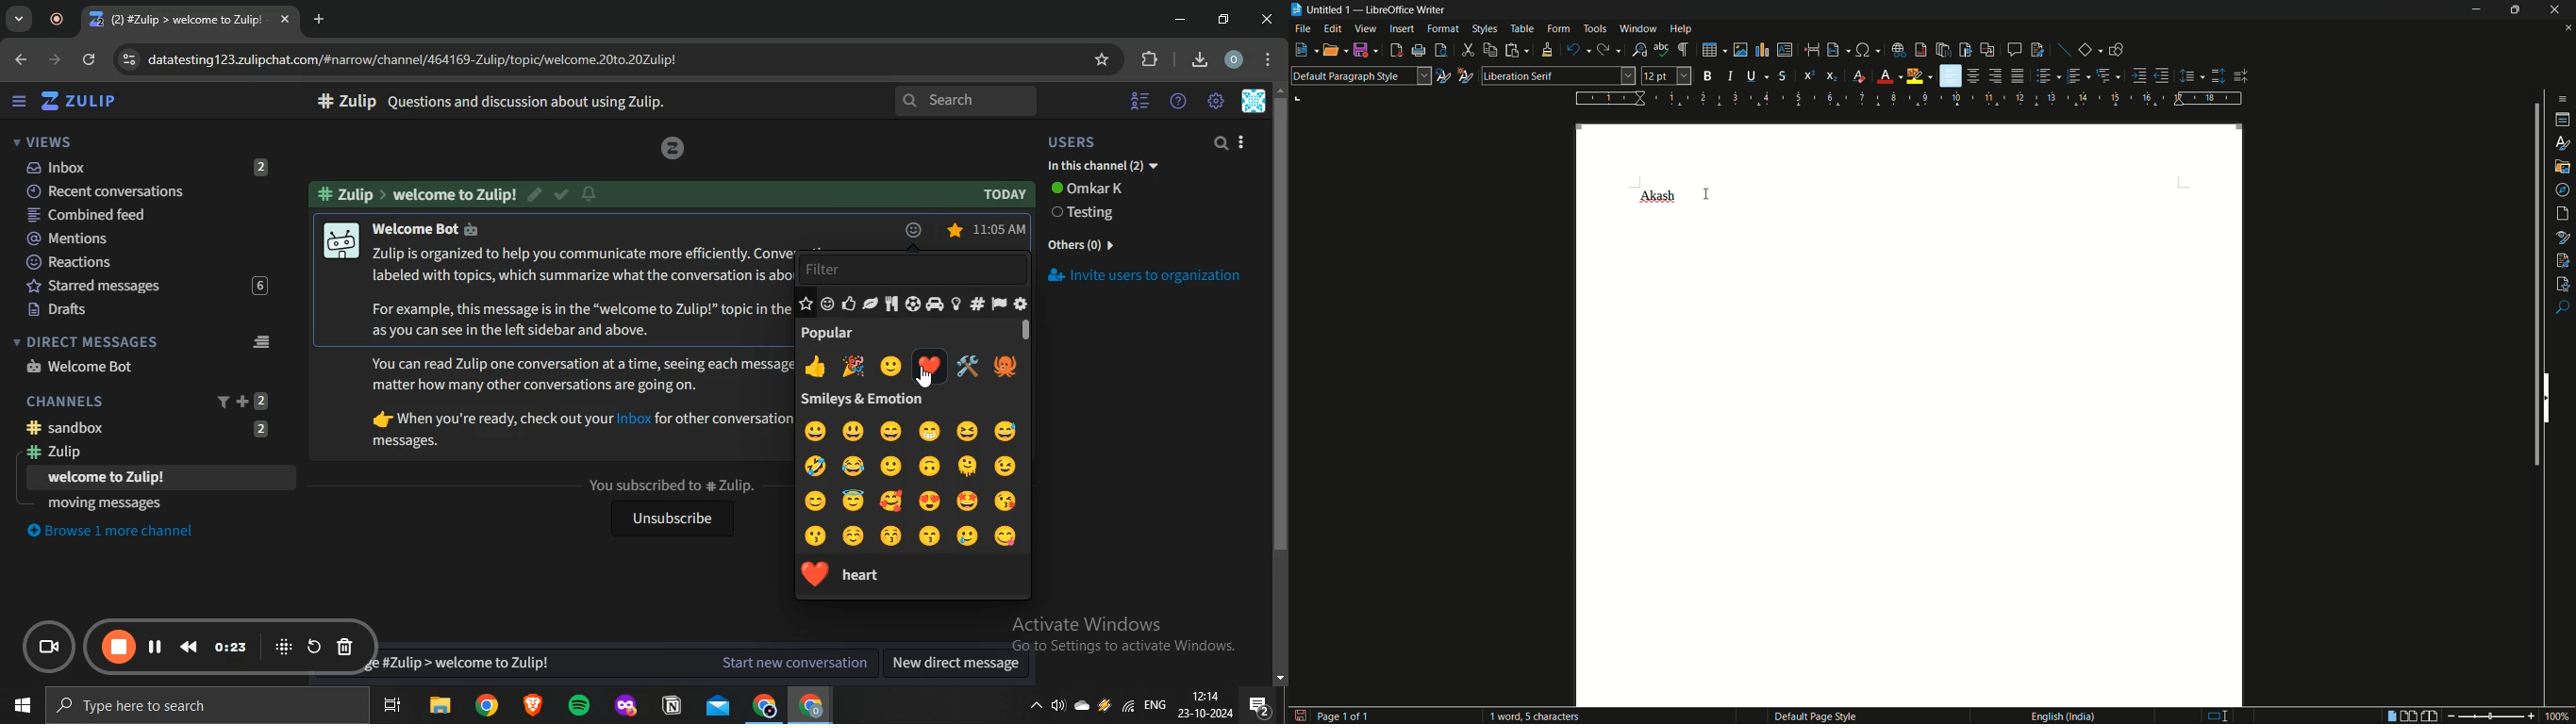 The height and width of the screenshot is (728, 2576). I want to click on sandbox, so click(157, 427).